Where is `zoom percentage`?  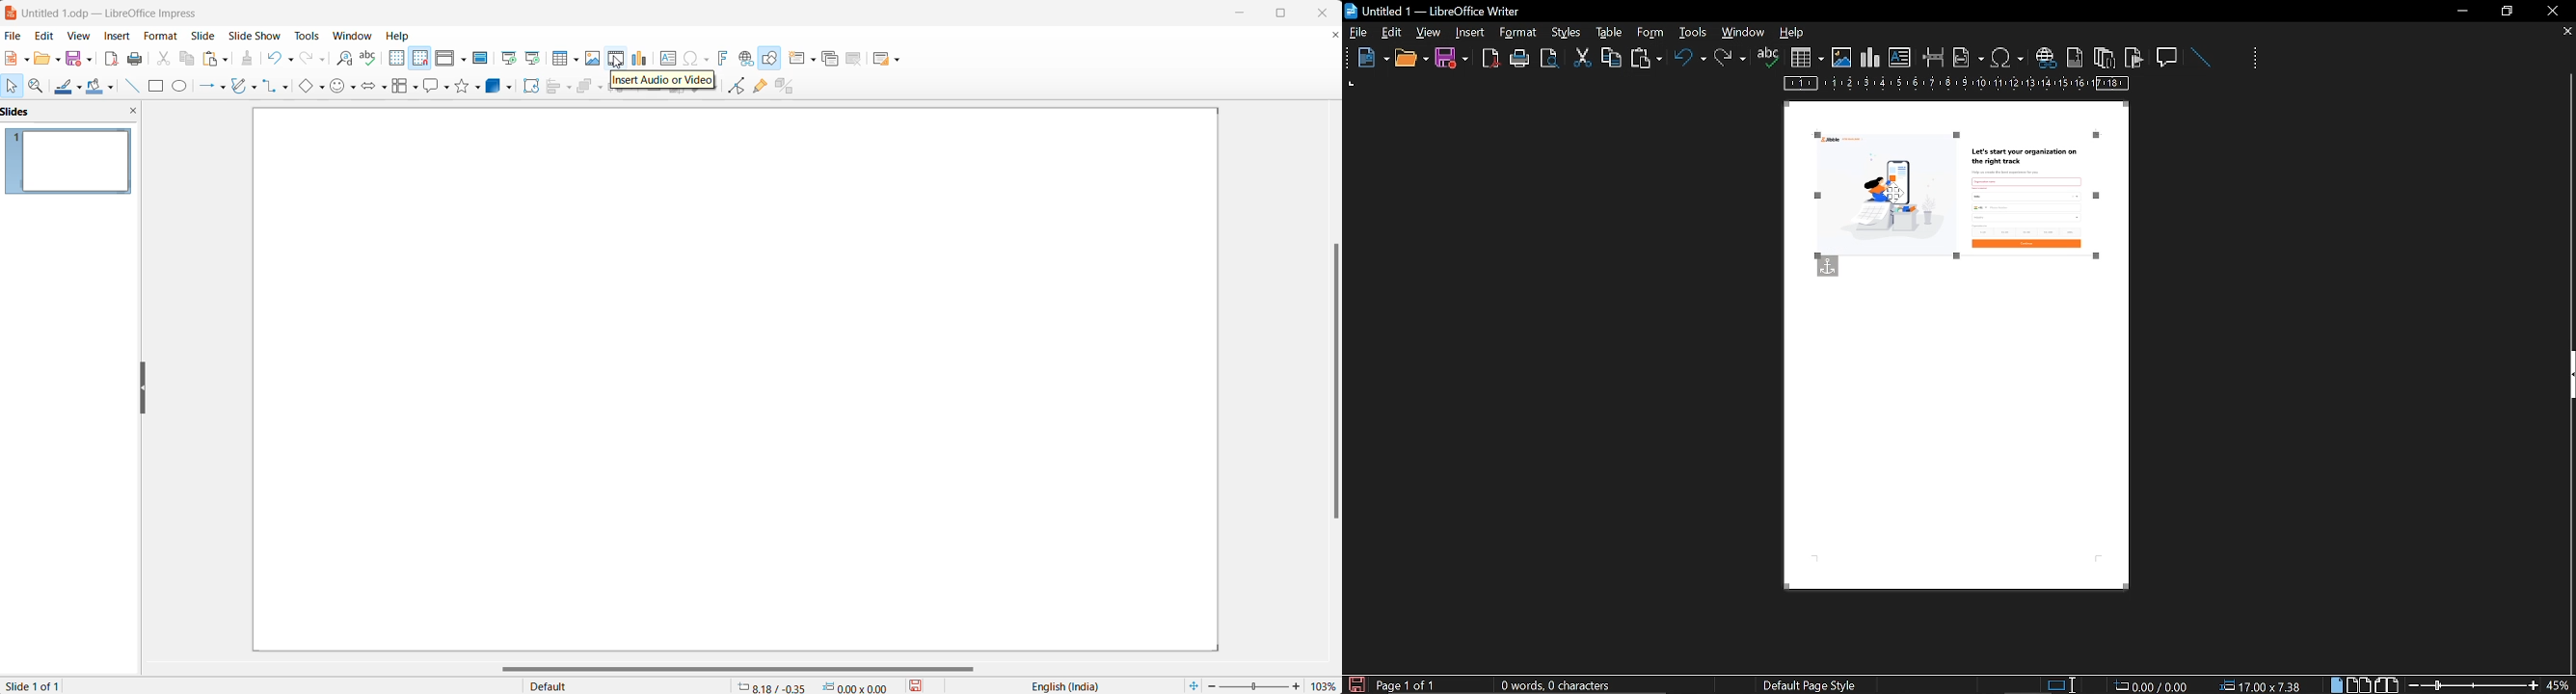
zoom percentage is located at coordinates (1325, 685).